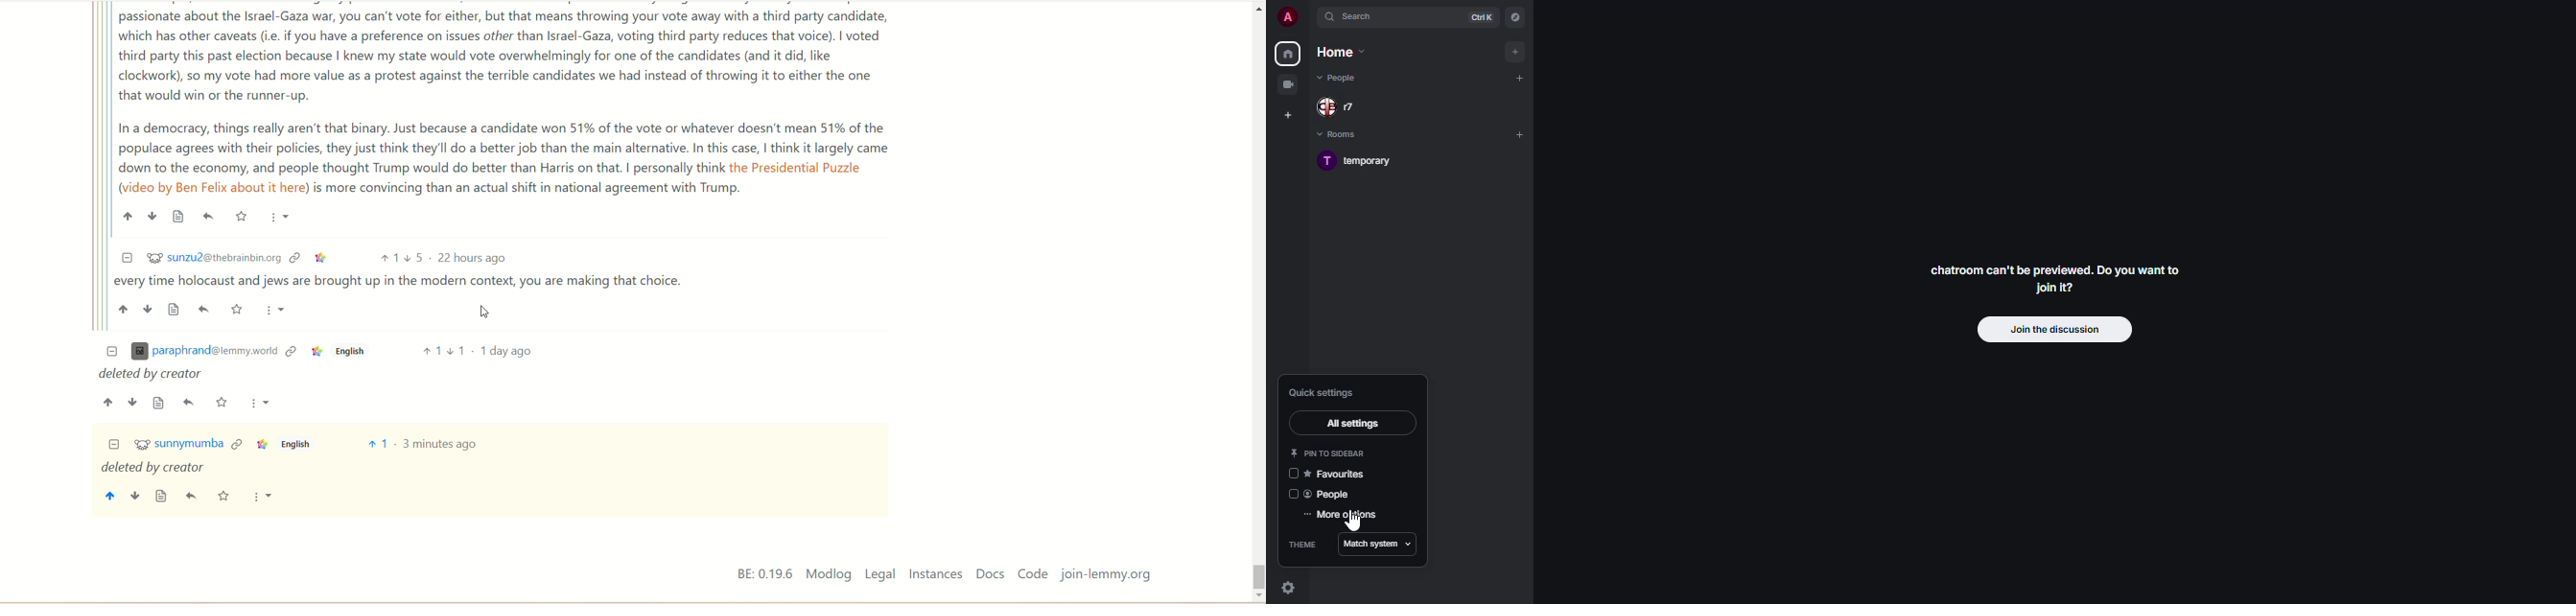 This screenshot has height=616, width=2576. I want to click on Upvote, so click(128, 216).